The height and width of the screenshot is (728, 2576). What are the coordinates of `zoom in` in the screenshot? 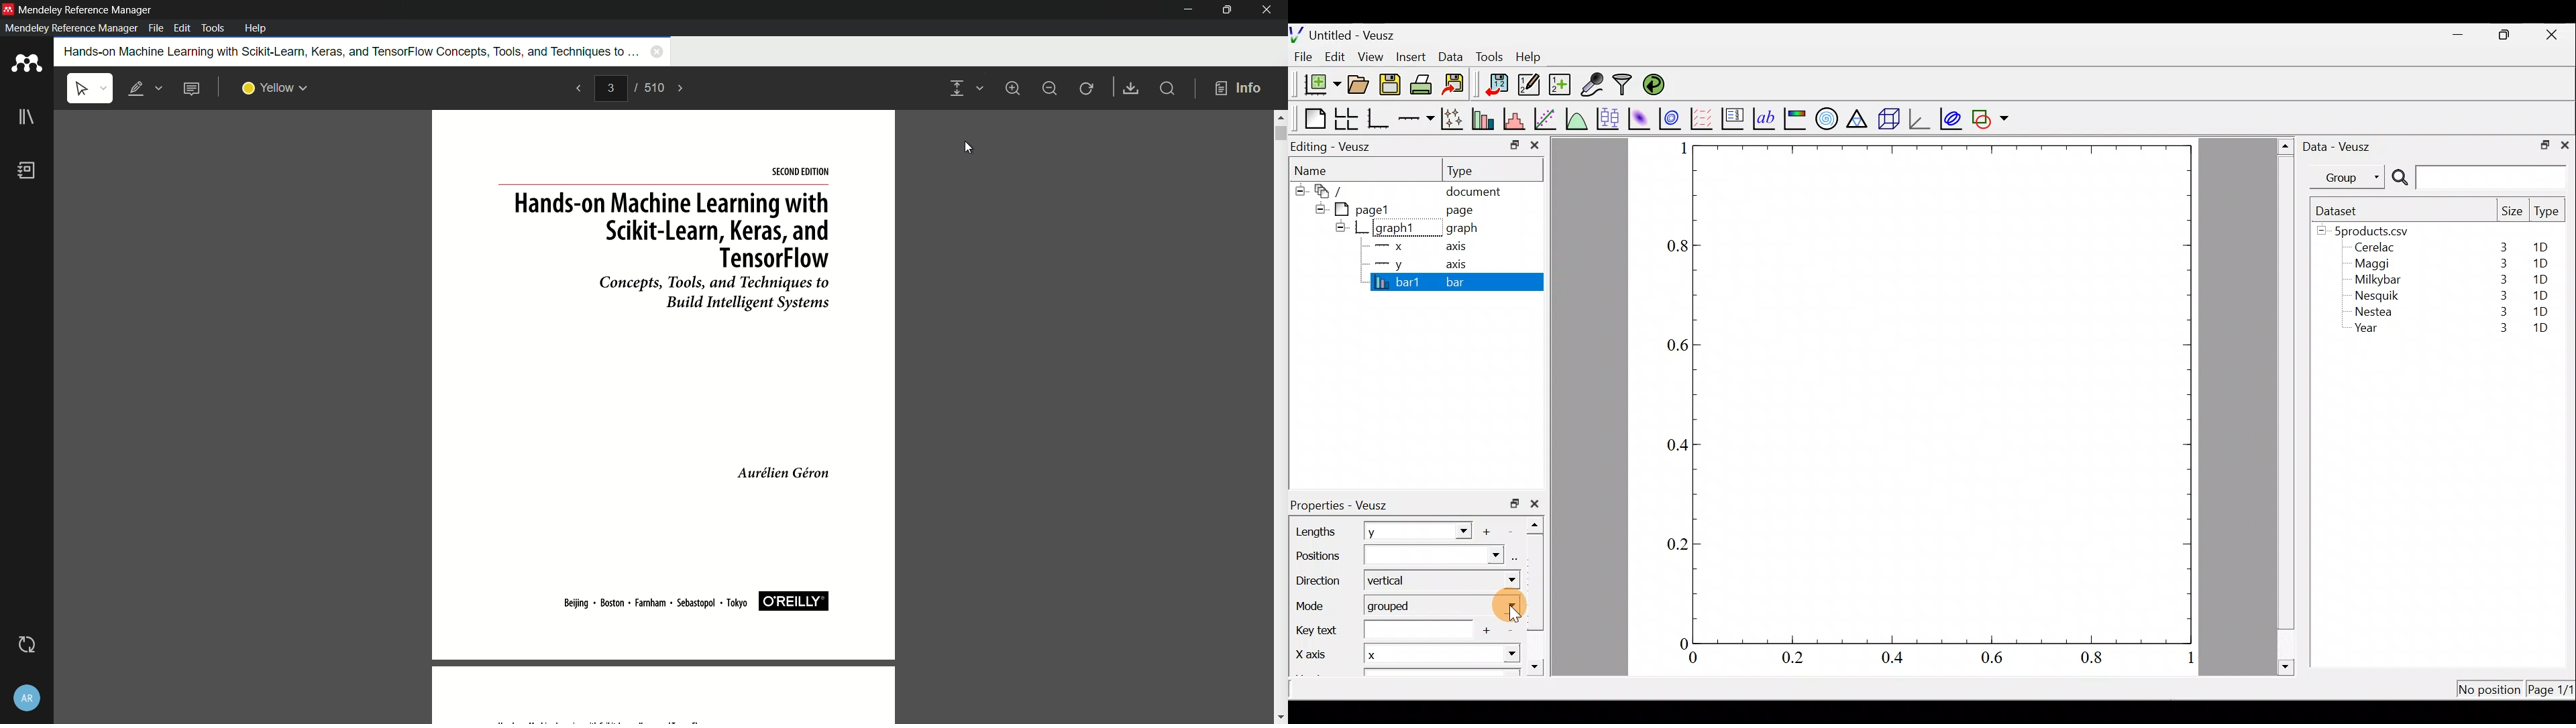 It's located at (1016, 88).